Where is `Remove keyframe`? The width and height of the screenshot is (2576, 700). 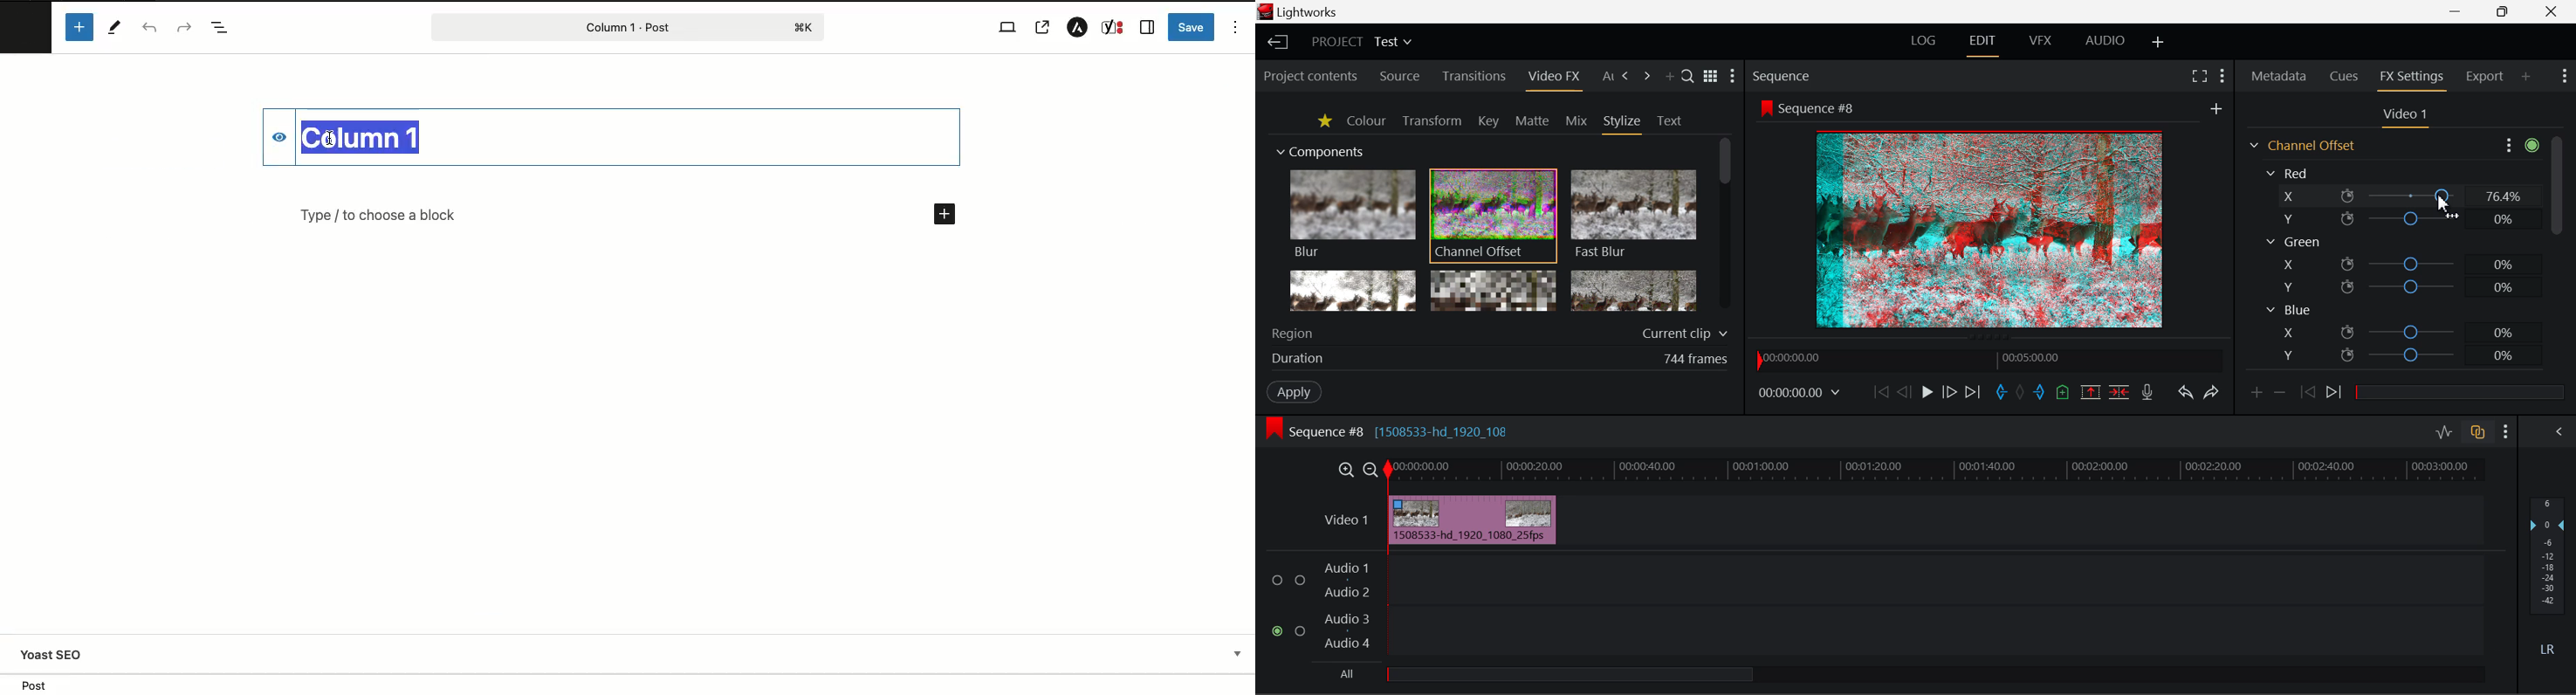 Remove keyframe is located at coordinates (2280, 396).